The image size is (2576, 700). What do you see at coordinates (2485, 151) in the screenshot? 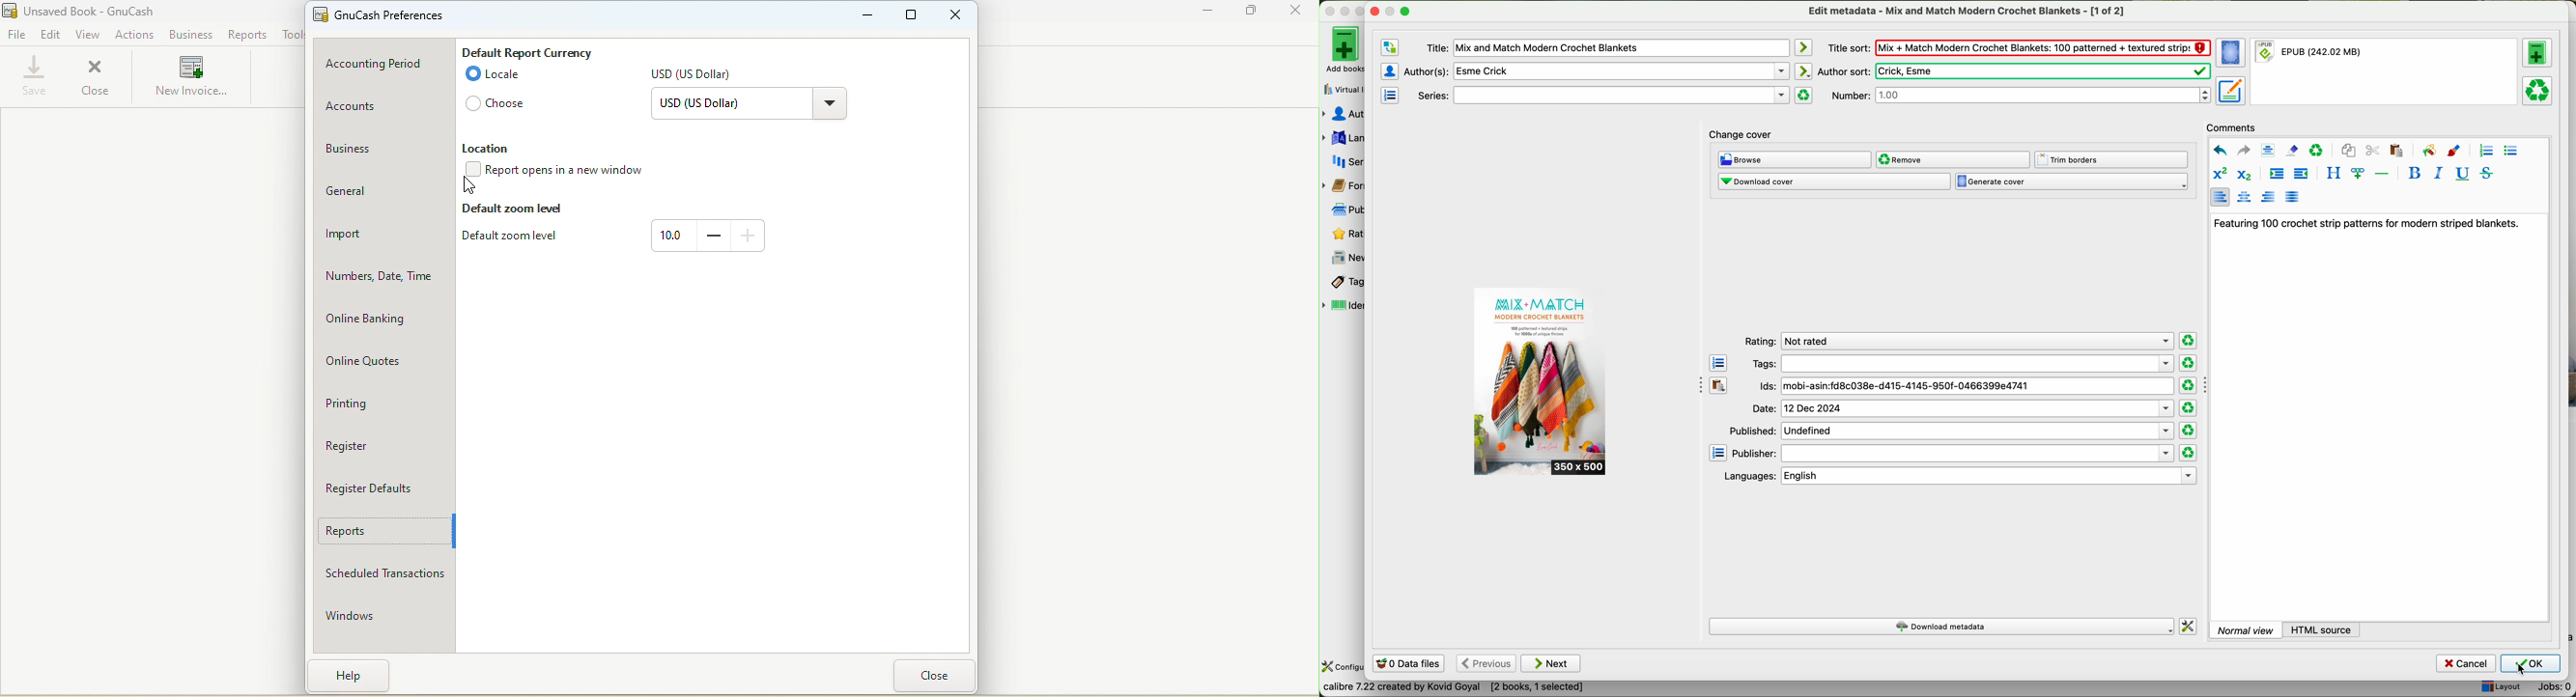
I see `ordered list` at bounding box center [2485, 151].